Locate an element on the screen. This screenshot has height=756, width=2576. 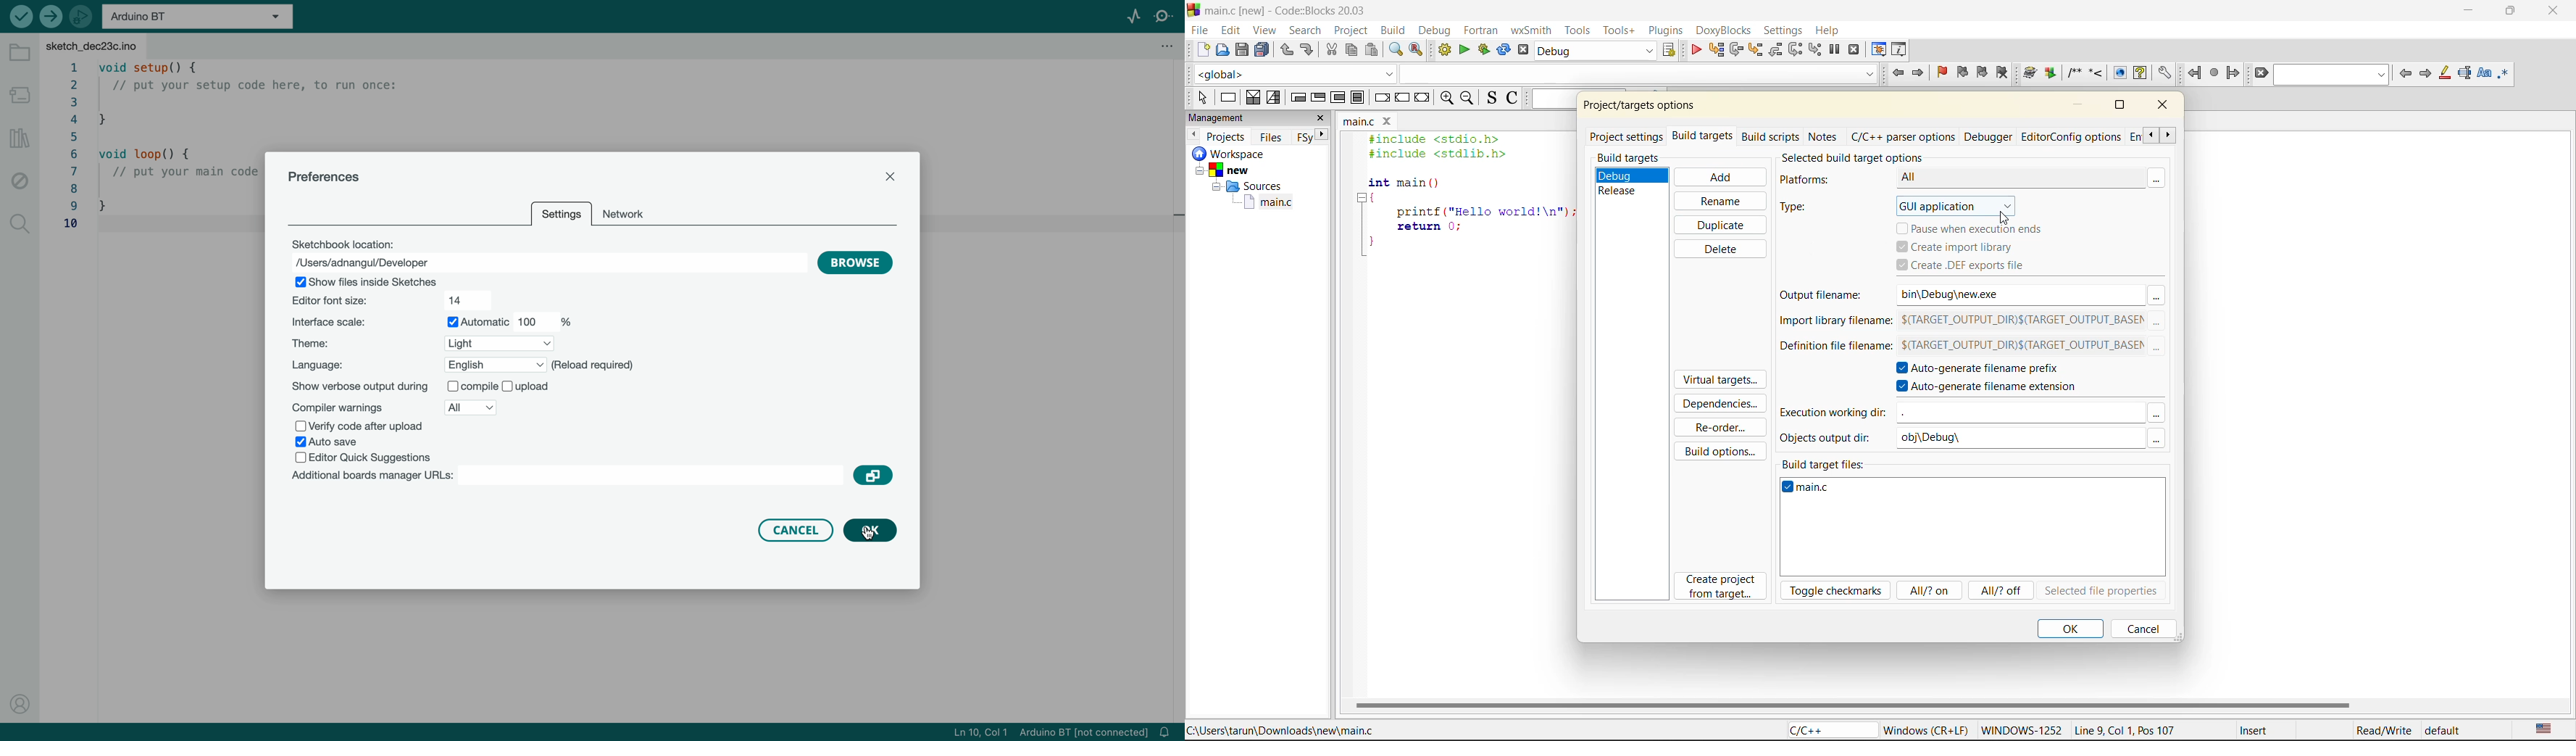
build scripts is located at coordinates (1770, 136).